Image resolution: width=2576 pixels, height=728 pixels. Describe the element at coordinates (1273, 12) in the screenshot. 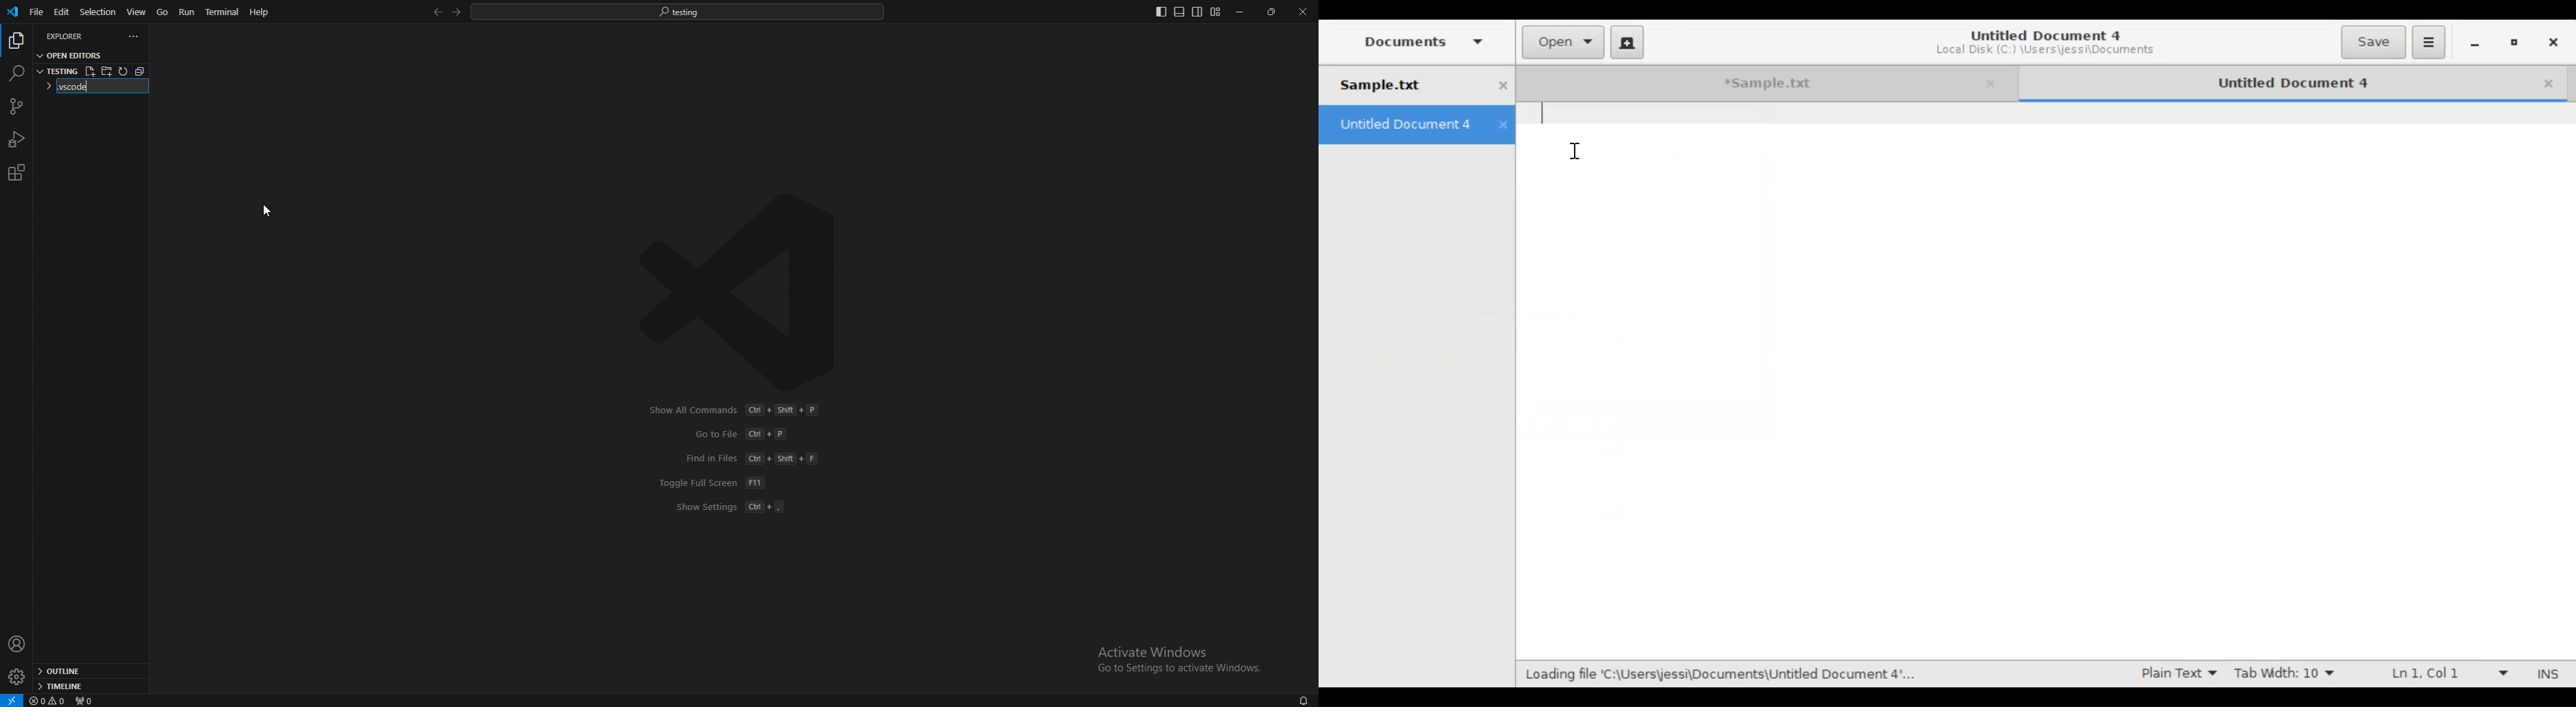

I see `resize` at that location.